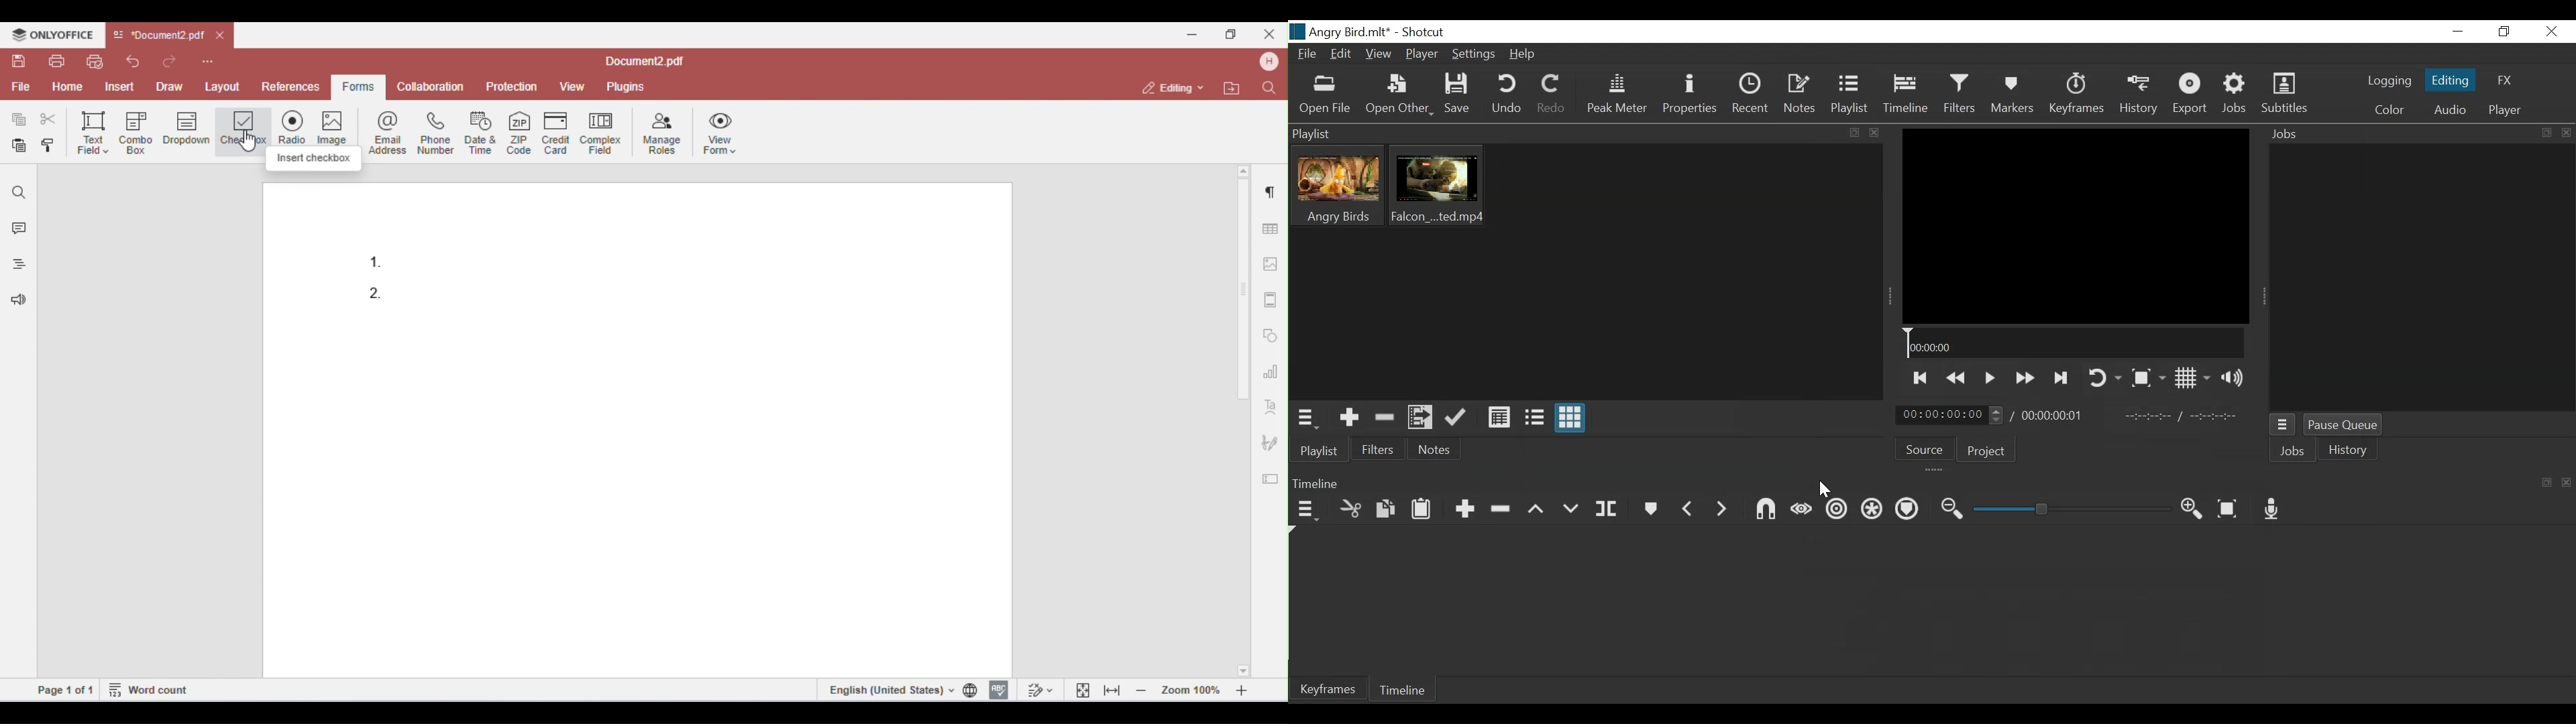 The height and width of the screenshot is (728, 2576). What do you see at coordinates (2239, 378) in the screenshot?
I see `Show volume control` at bounding box center [2239, 378].